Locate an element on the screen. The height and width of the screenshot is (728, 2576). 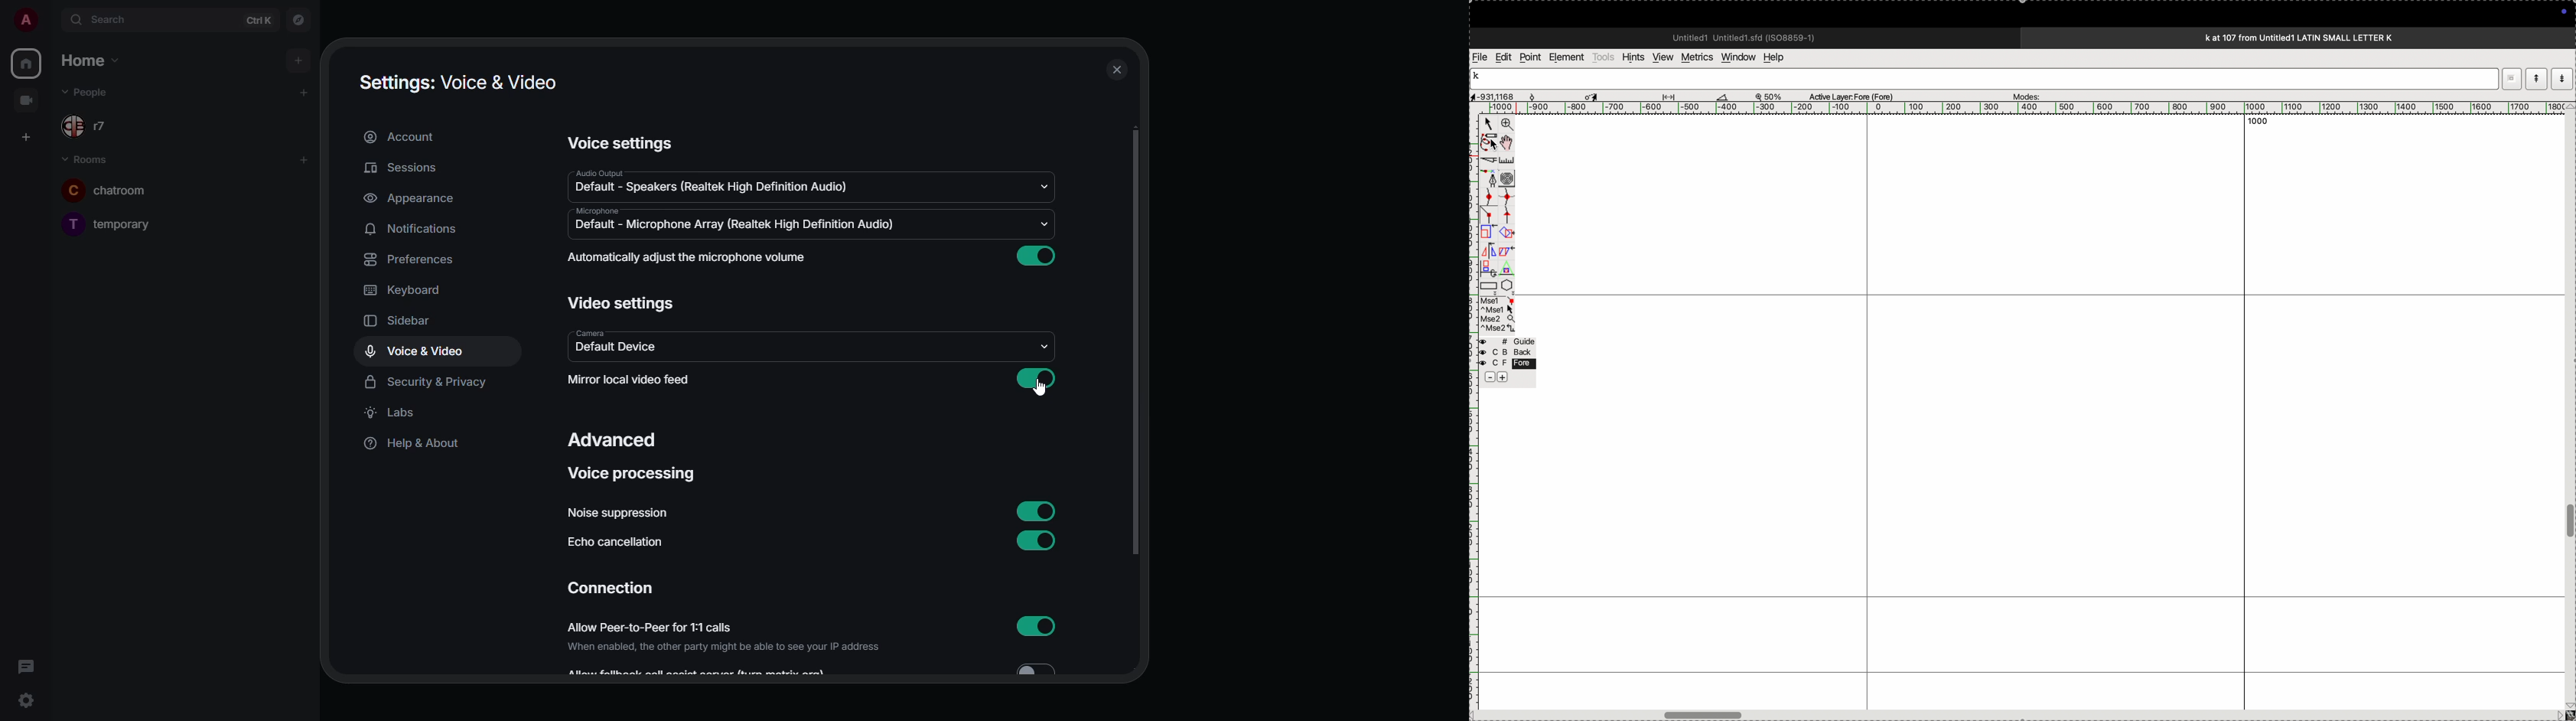
default is located at coordinates (733, 225).